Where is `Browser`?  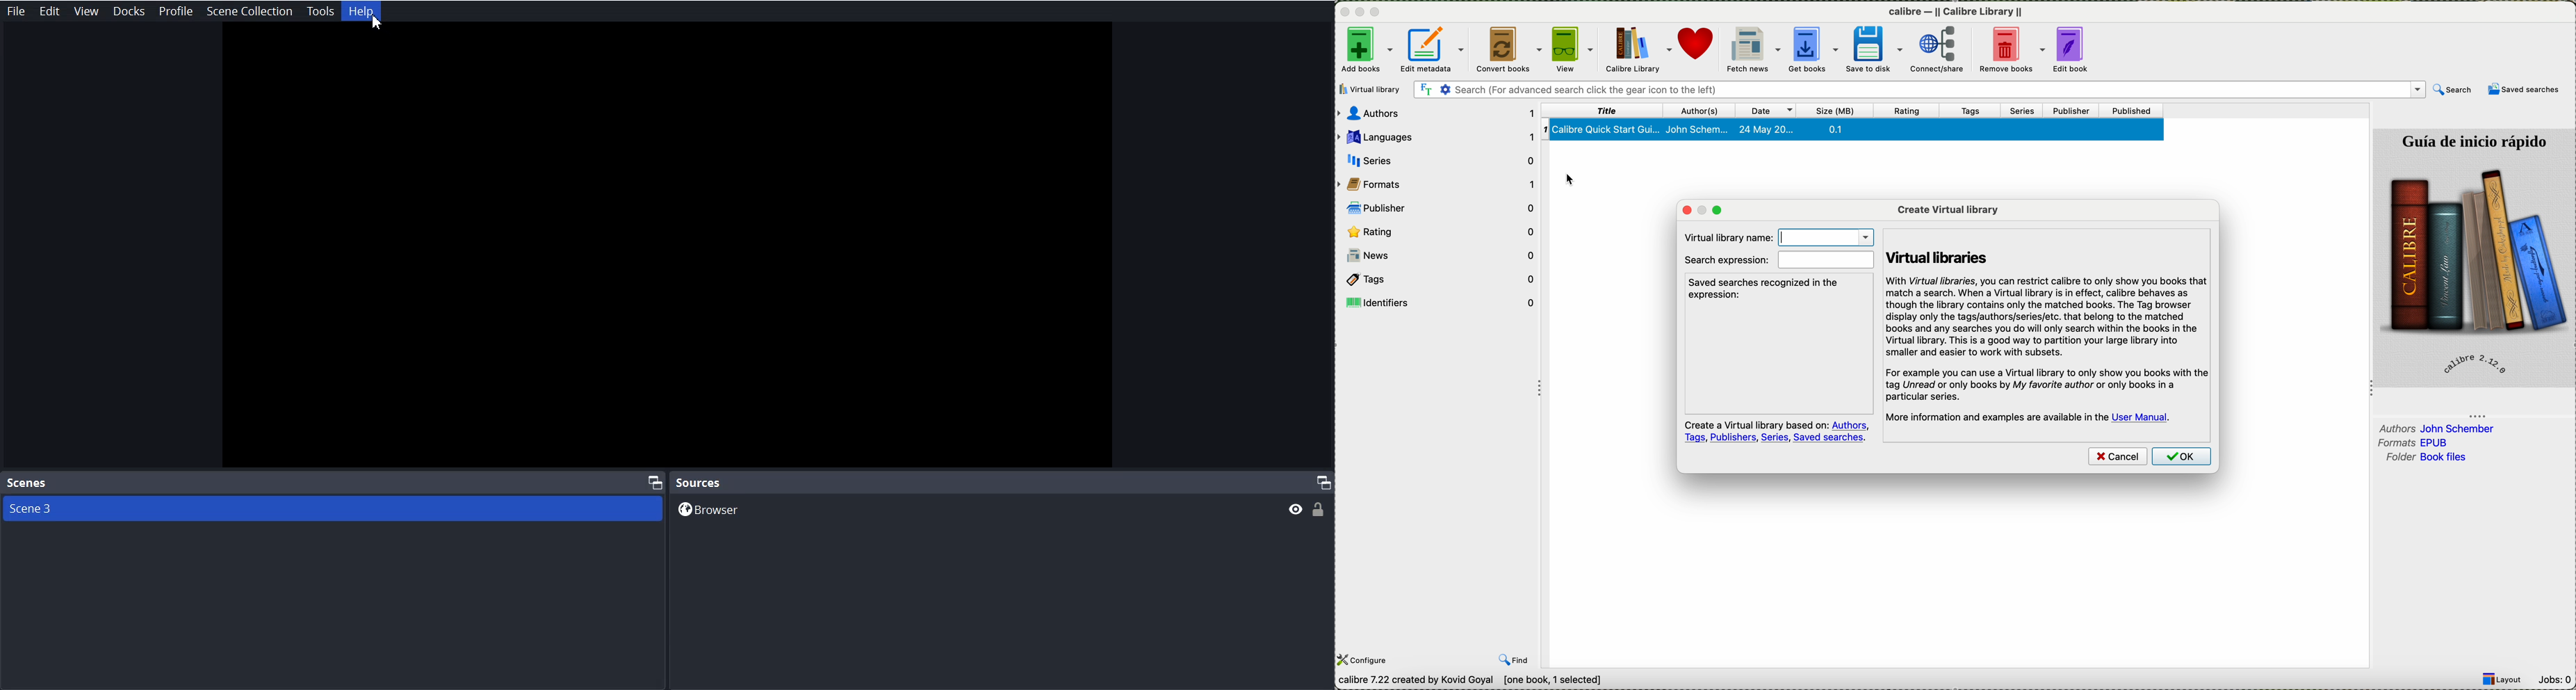
Browser is located at coordinates (967, 508).